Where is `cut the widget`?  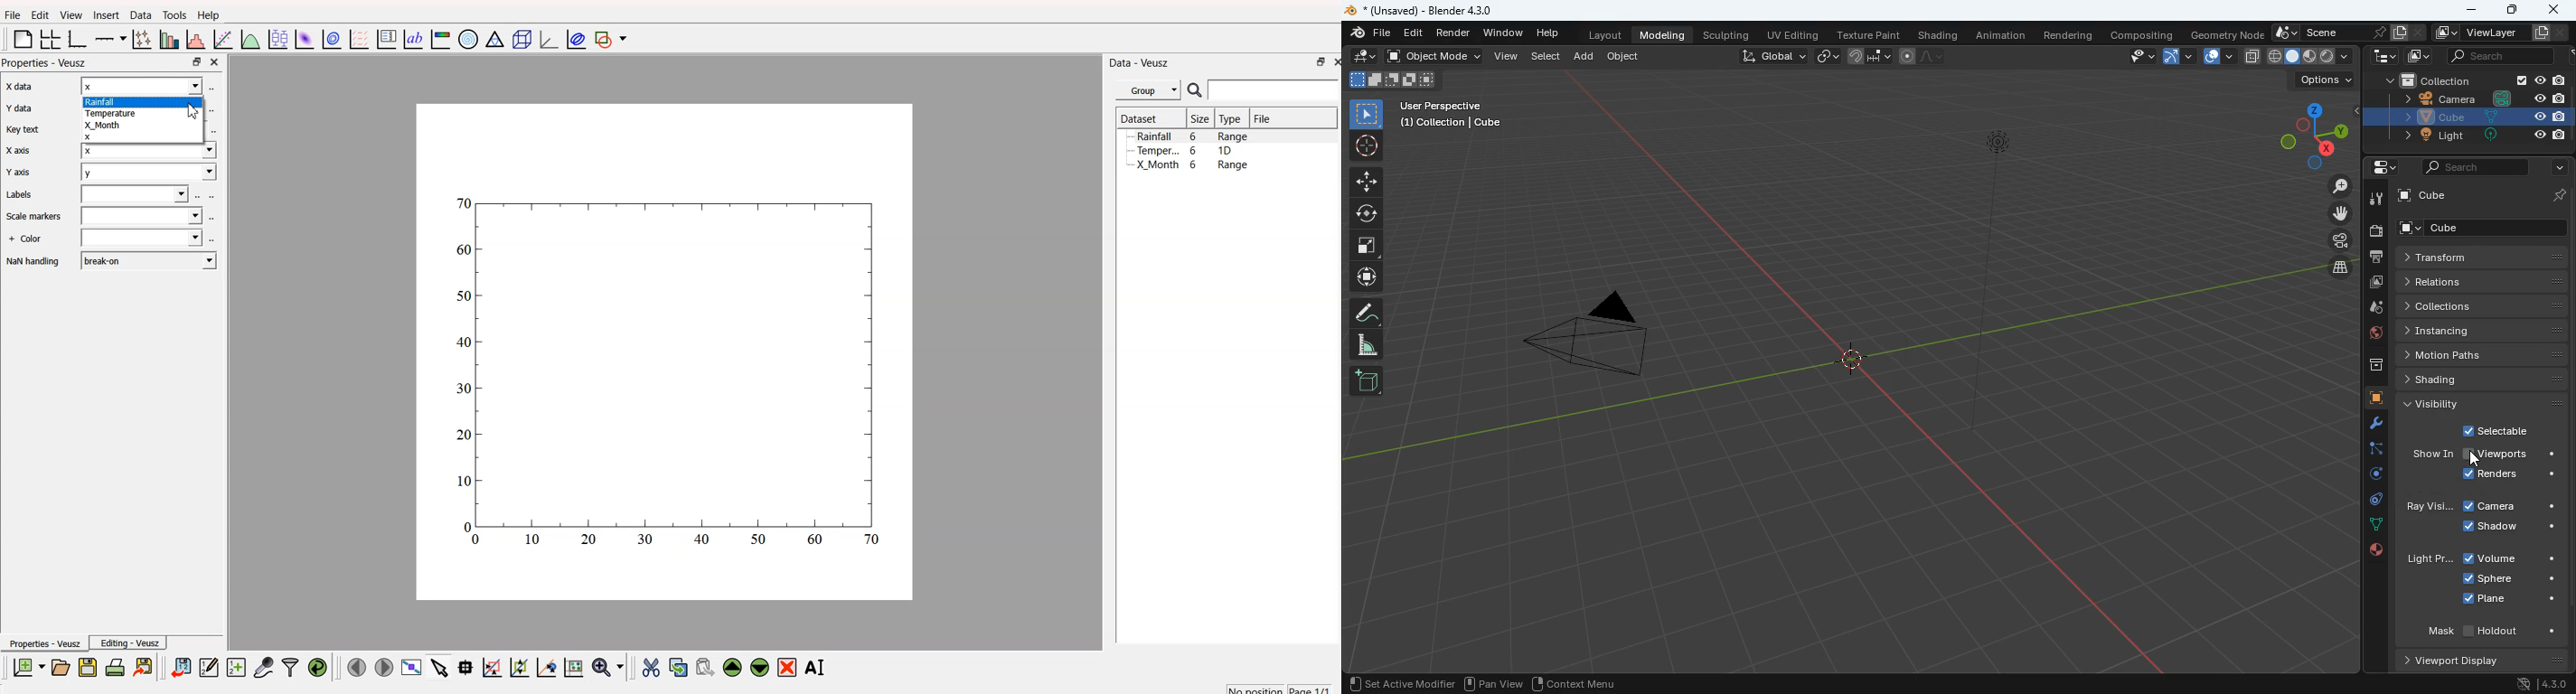 cut the widget is located at coordinates (650, 667).